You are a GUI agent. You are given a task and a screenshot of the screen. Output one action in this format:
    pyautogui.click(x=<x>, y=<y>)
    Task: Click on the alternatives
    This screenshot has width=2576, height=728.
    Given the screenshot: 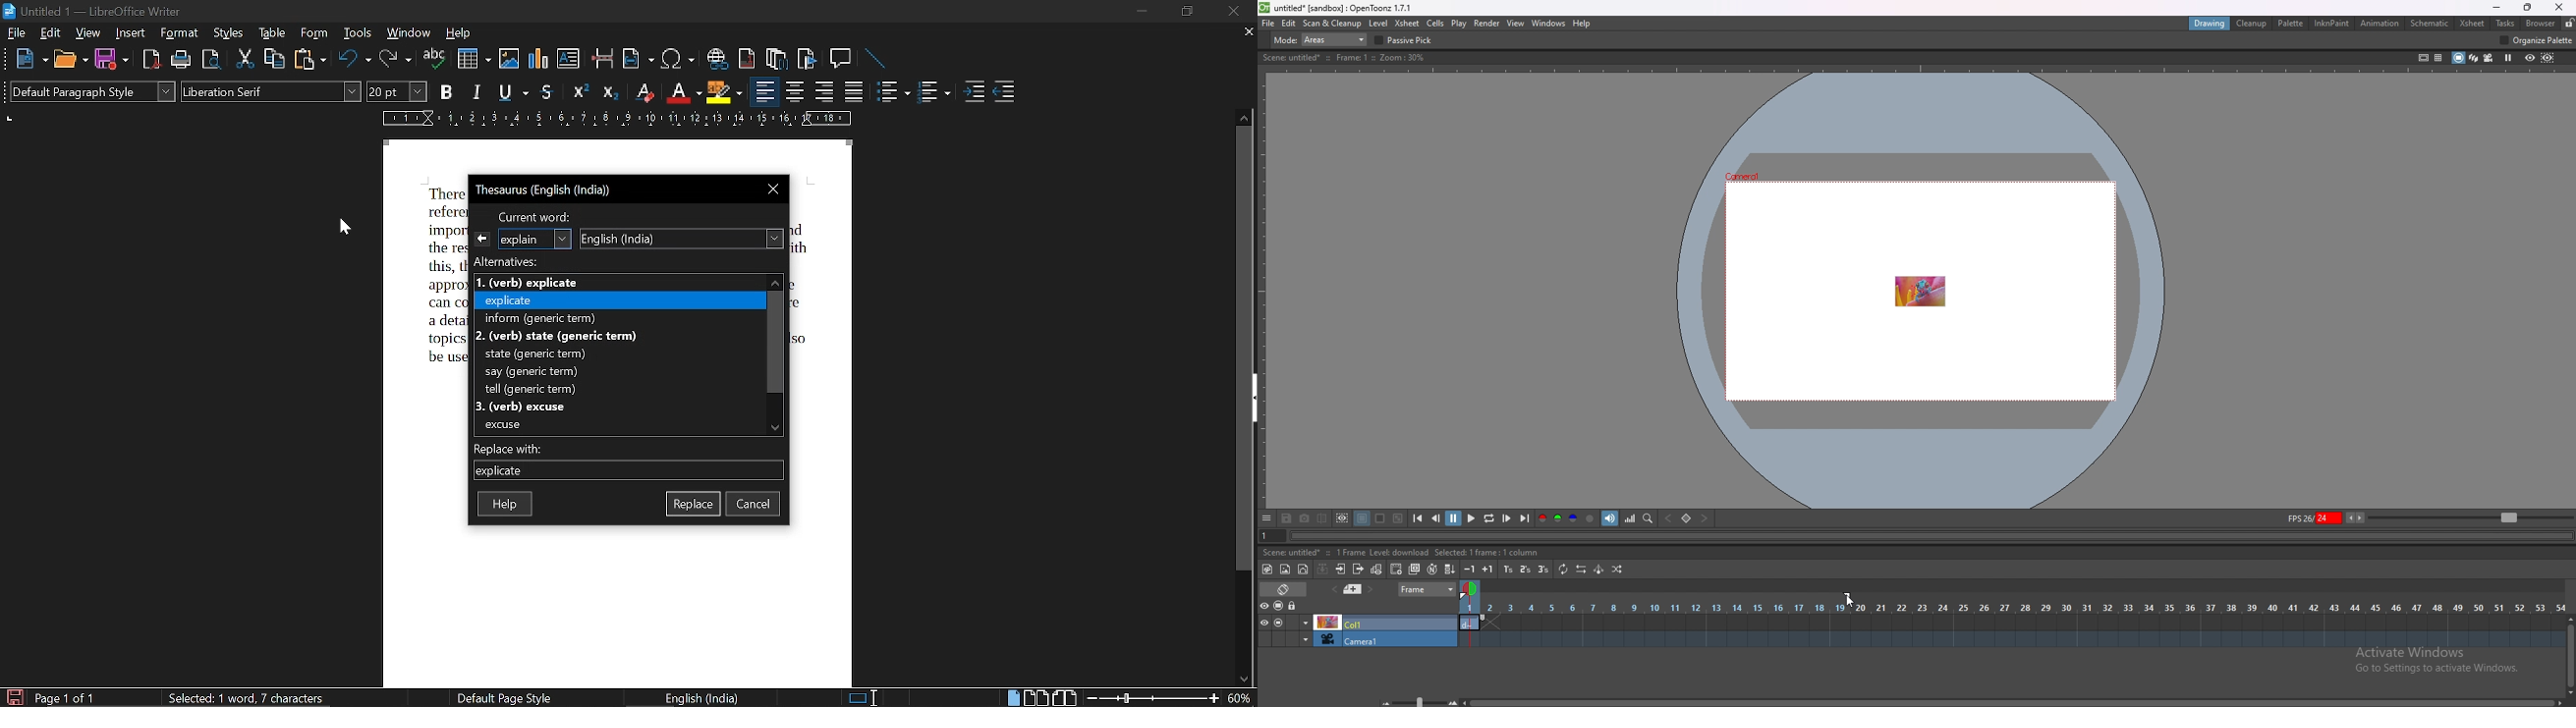 What is the action you would take?
    pyautogui.click(x=510, y=261)
    